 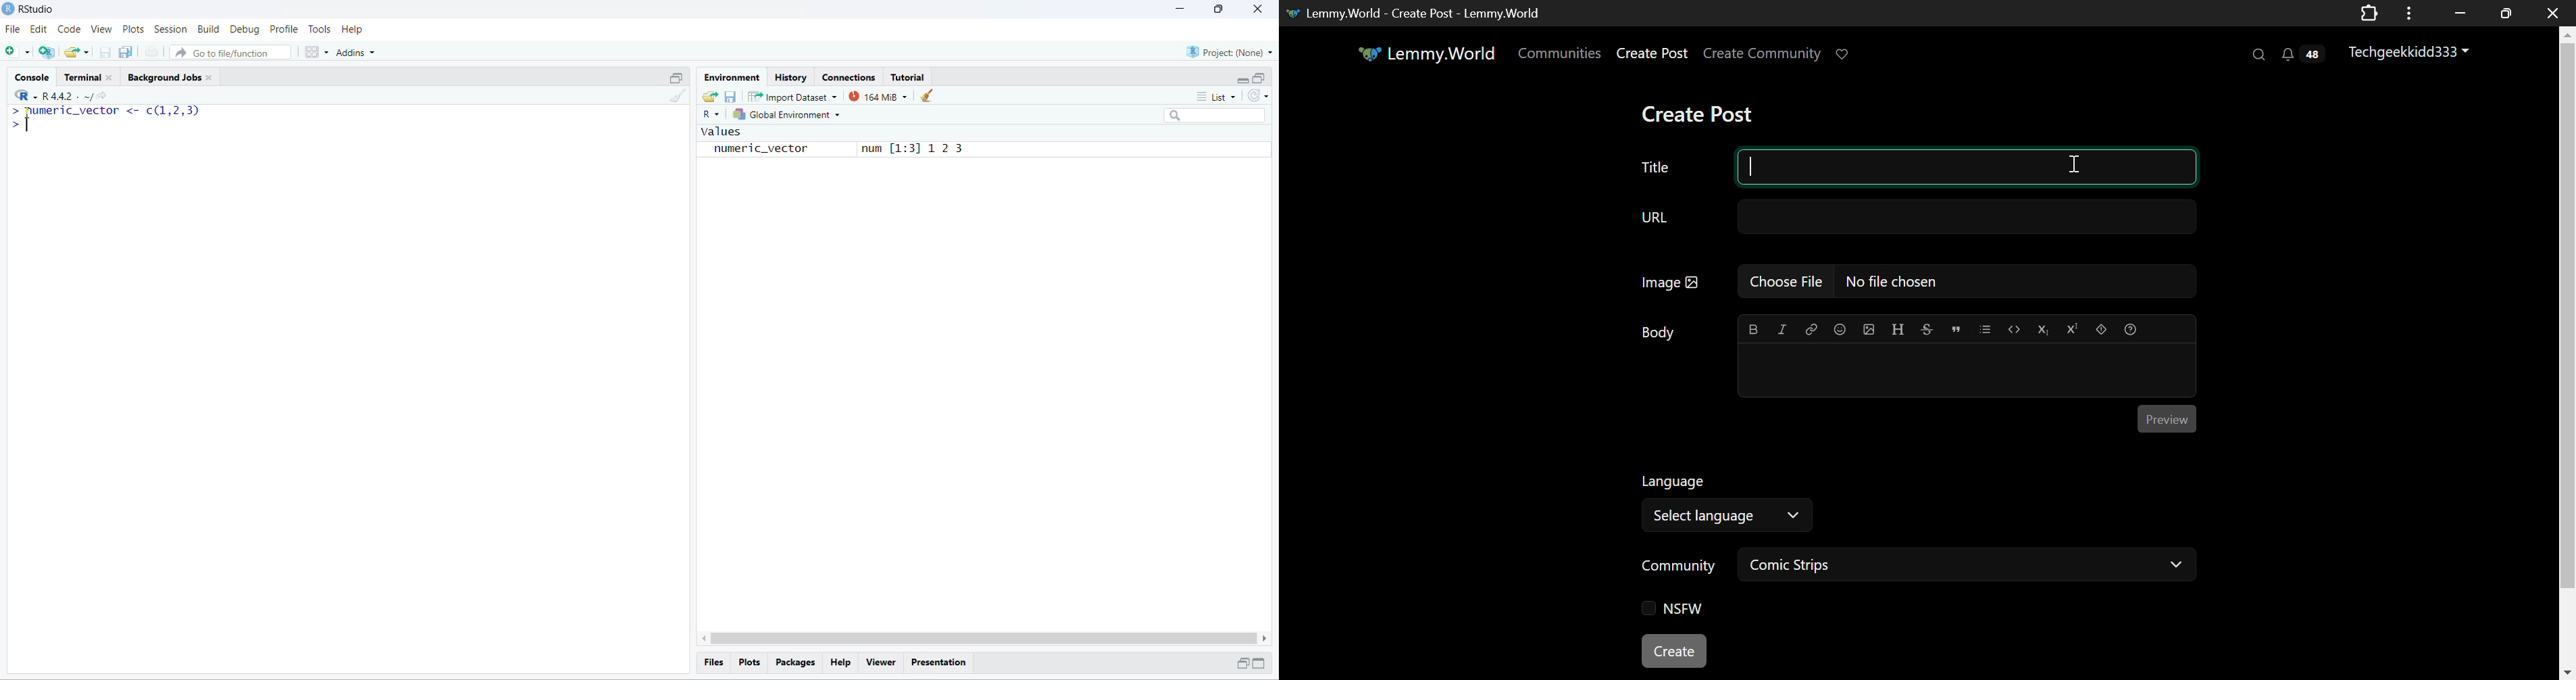 I want to click on Profile, so click(x=284, y=29).